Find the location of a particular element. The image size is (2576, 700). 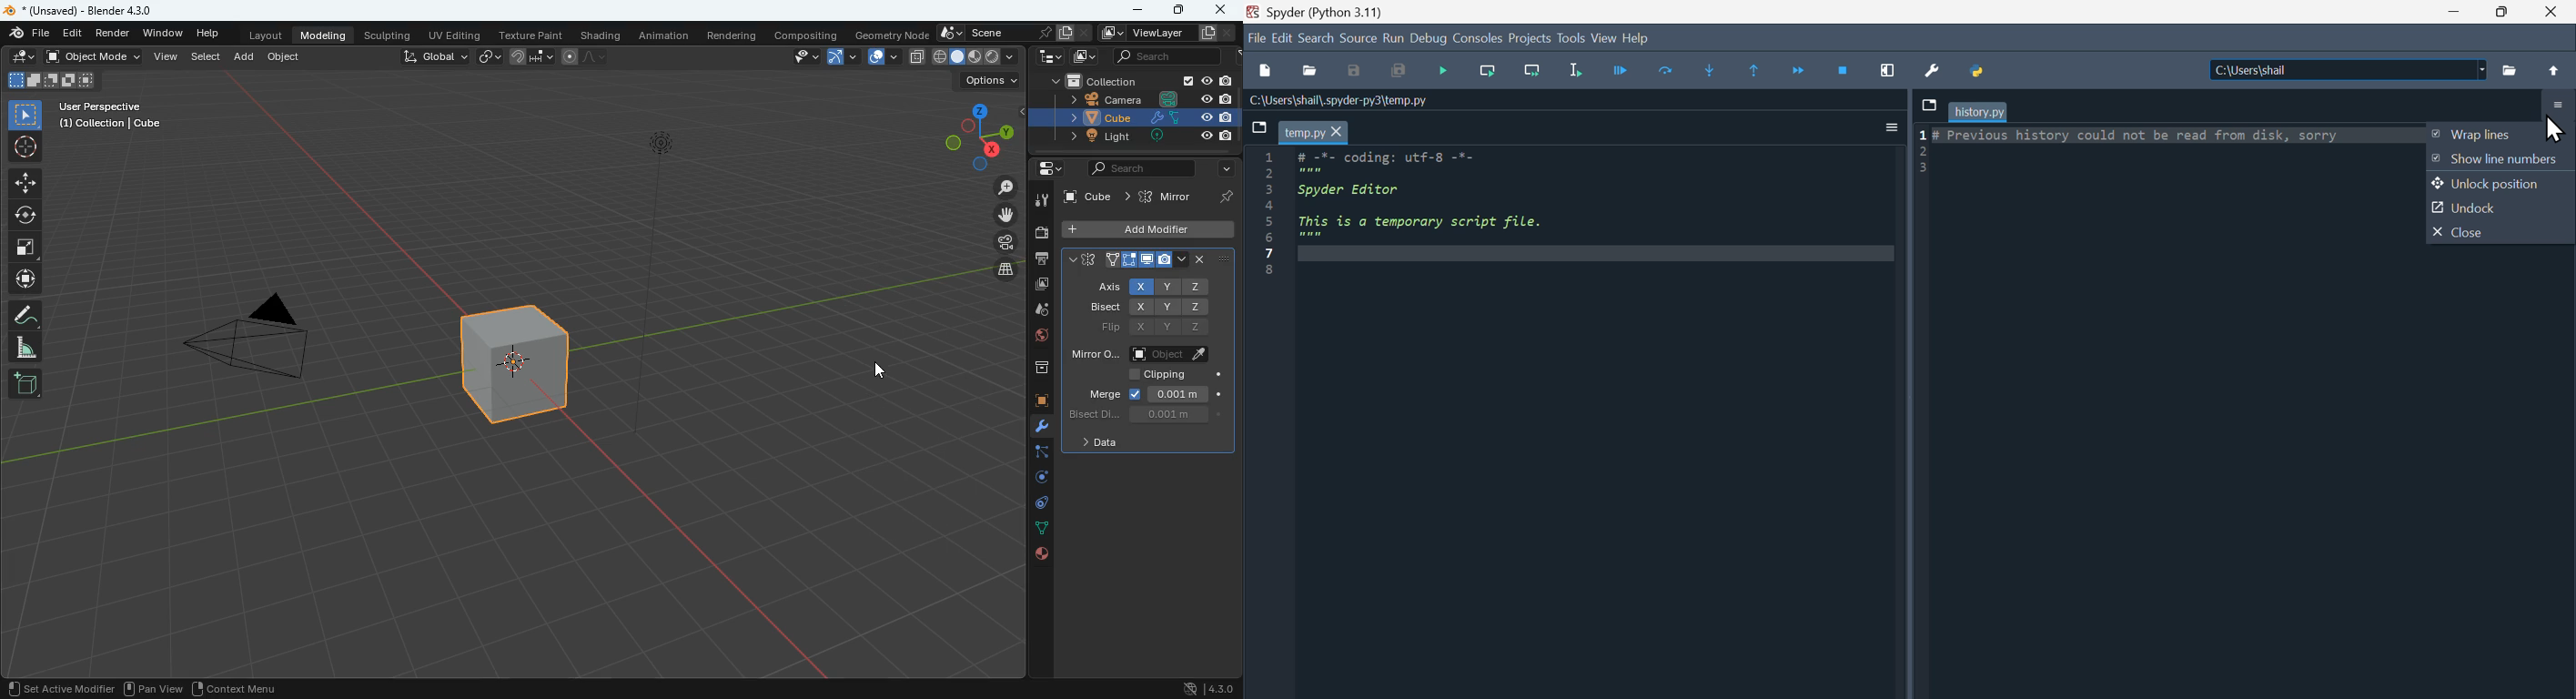

Save all is located at coordinates (1401, 72).